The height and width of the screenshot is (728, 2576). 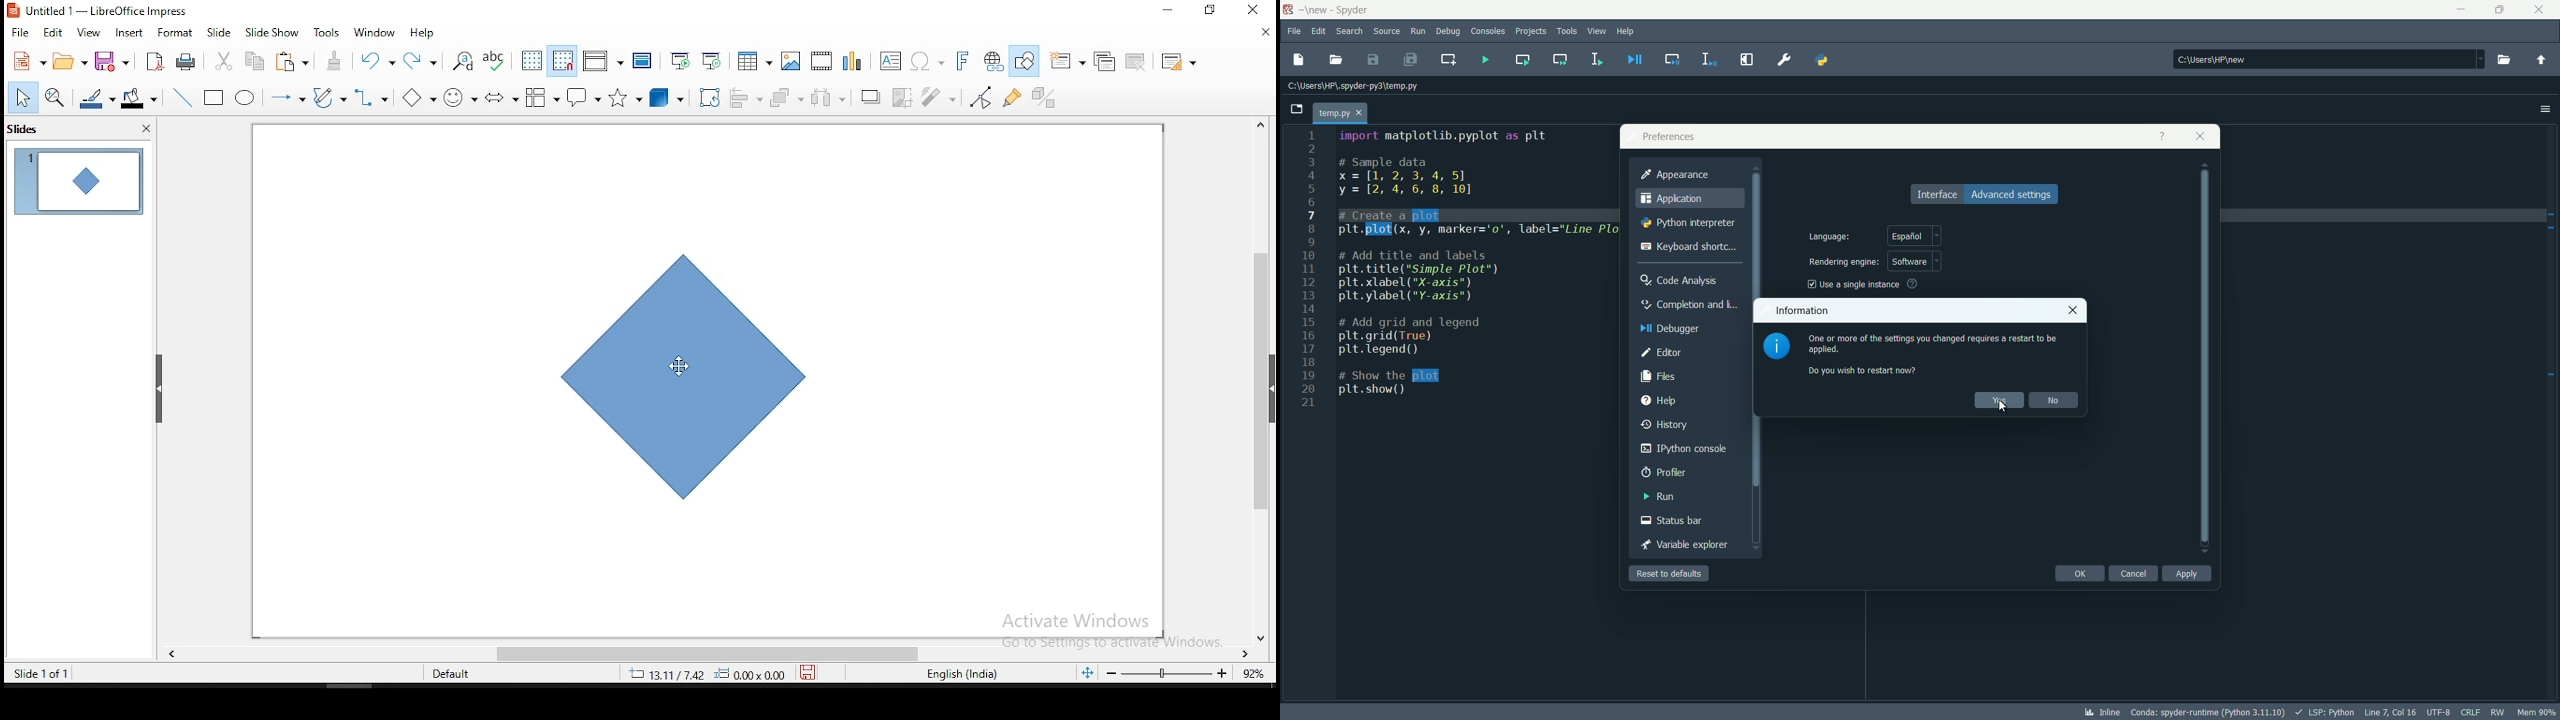 What do you see at coordinates (1319, 31) in the screenshot?
I see `edit` at bounding box center [1319, 31].